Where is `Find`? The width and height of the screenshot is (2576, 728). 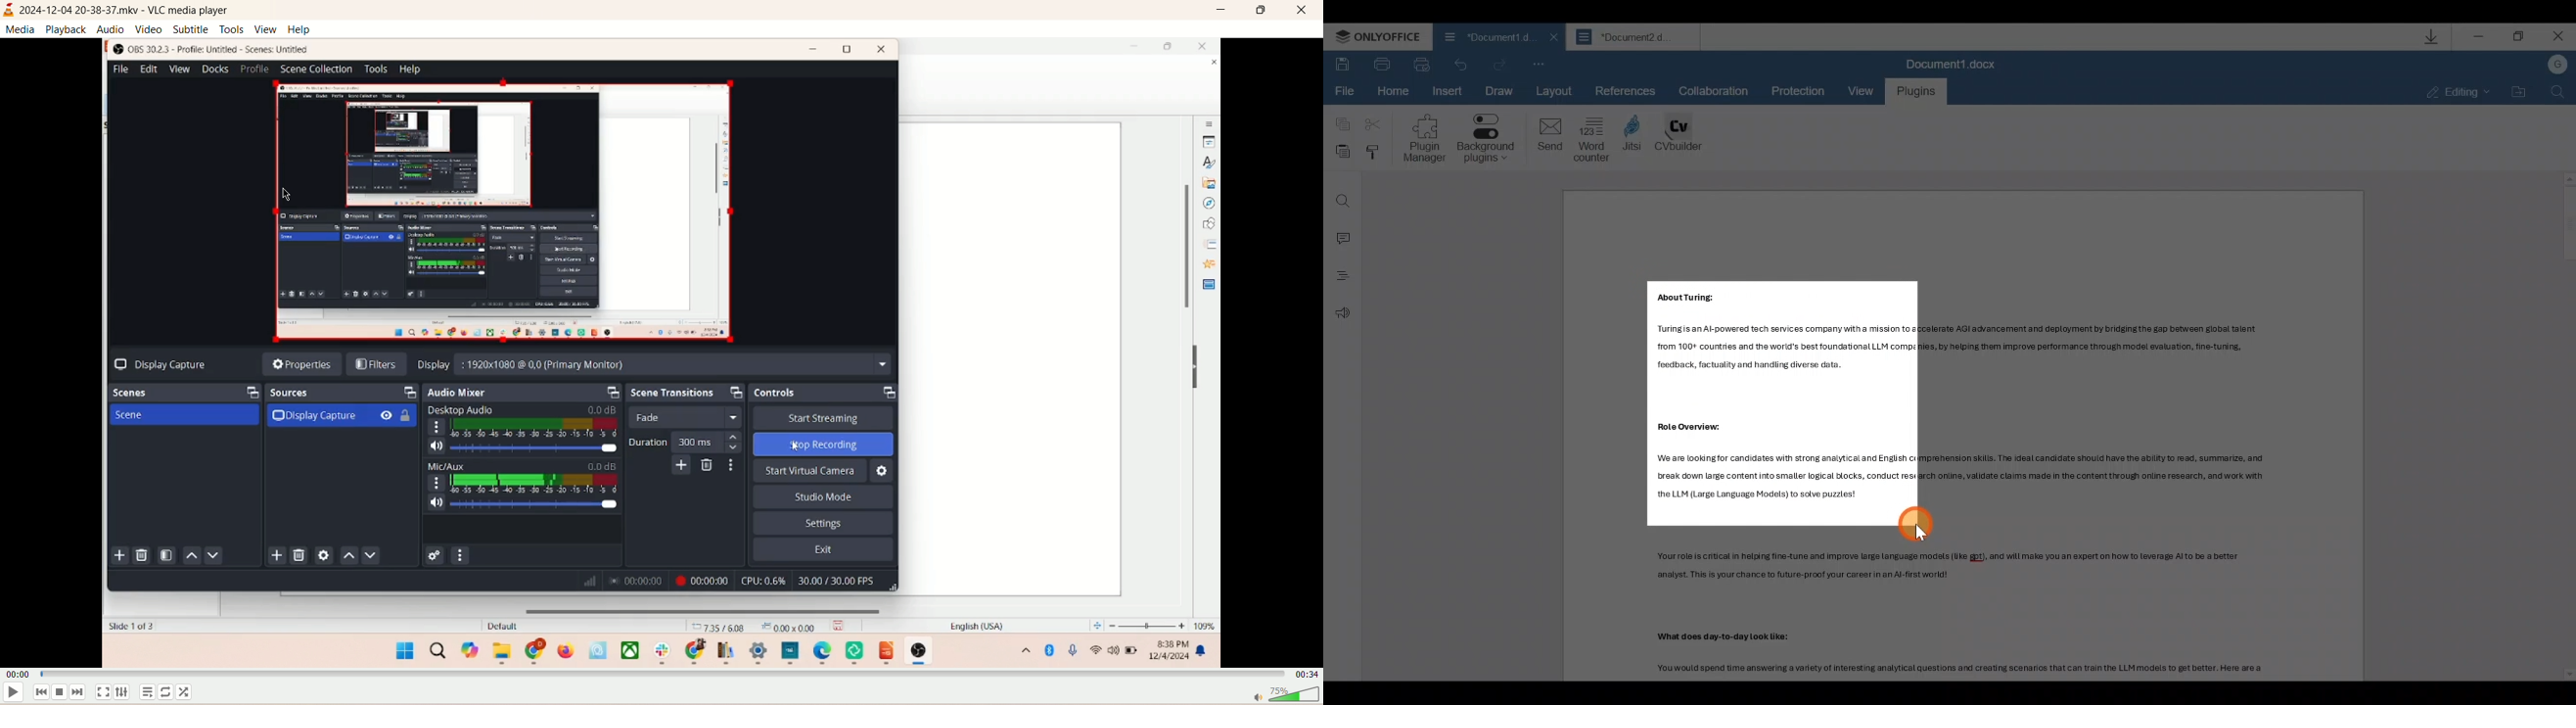
Find is located at coordinates (2558, 96).